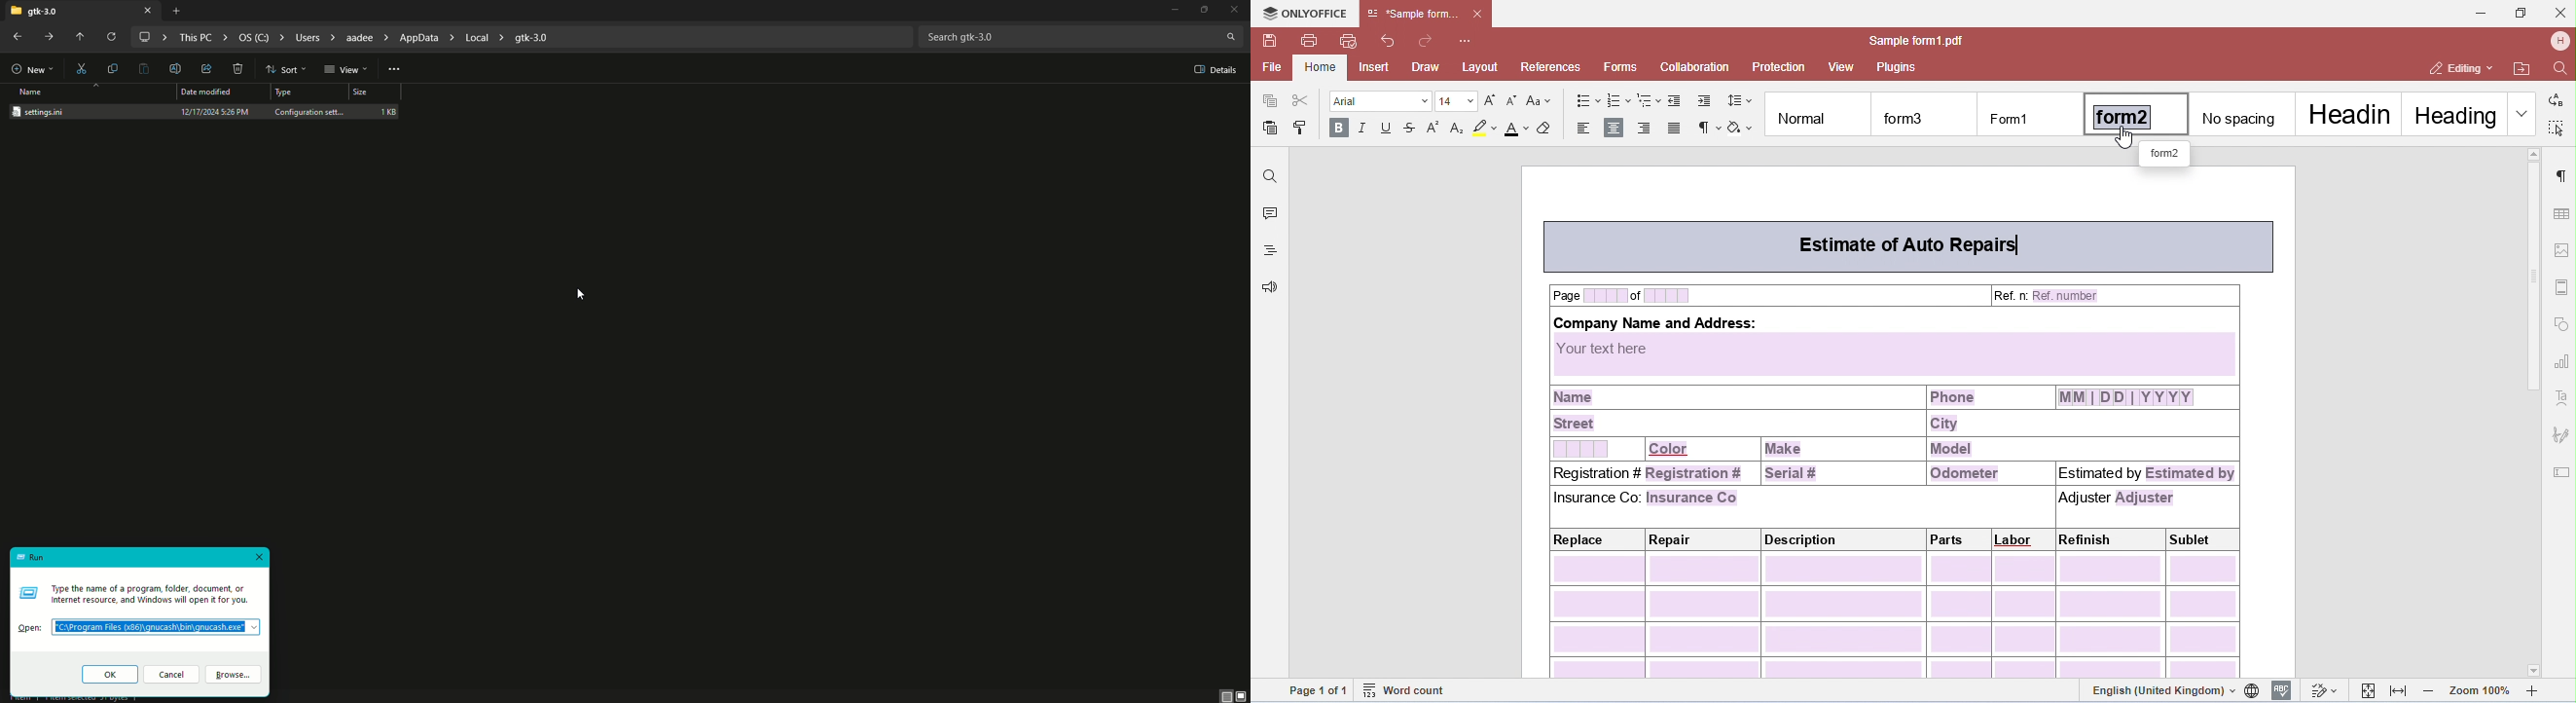  I want to click on Copy, so click(113, 68).